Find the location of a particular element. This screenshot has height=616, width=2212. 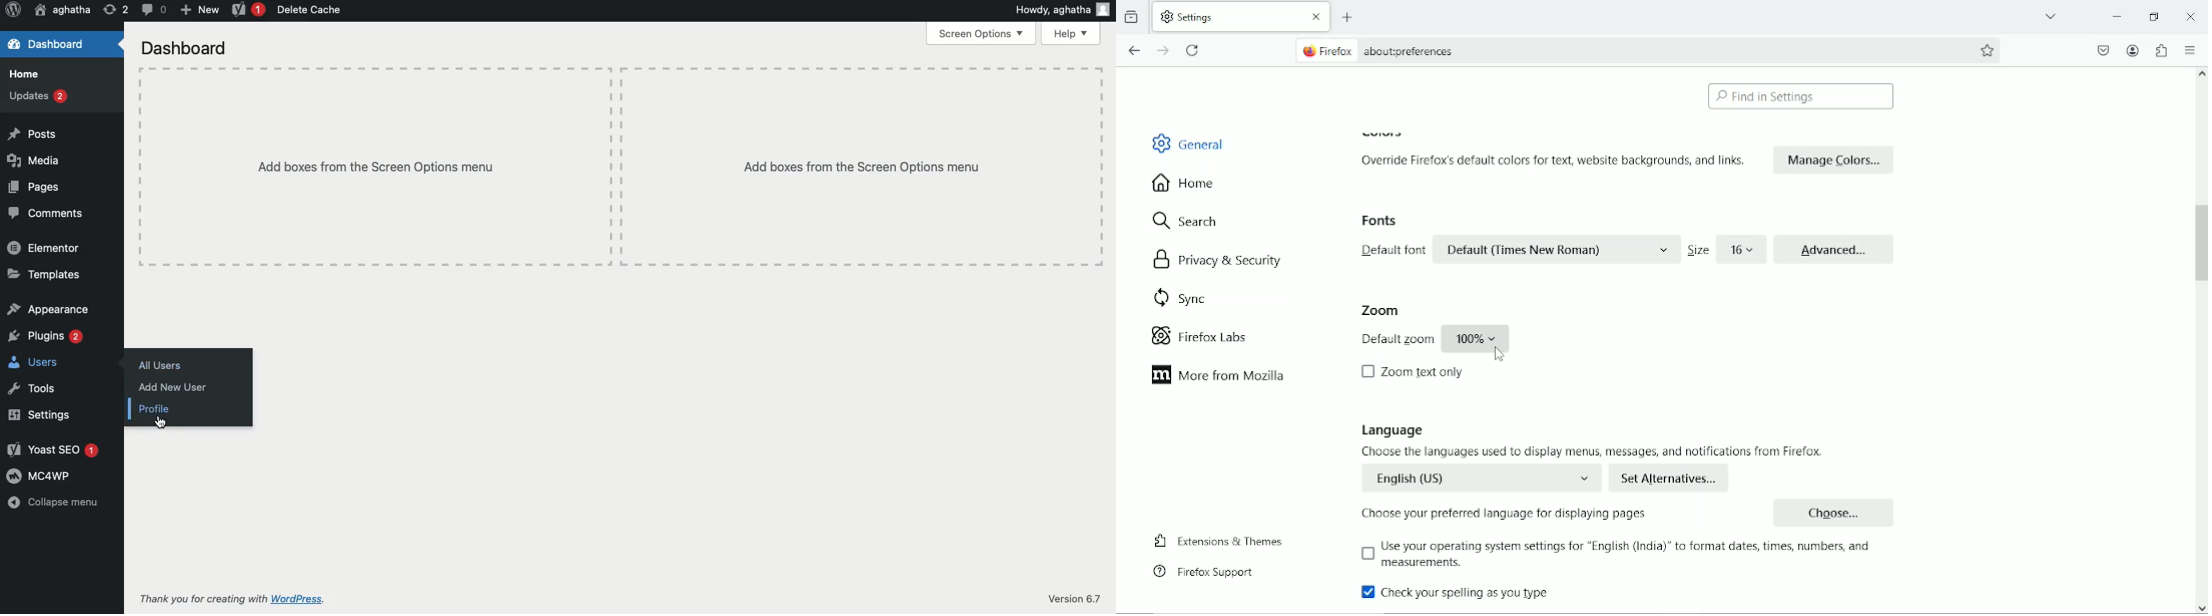

Appearance is located at coordinates (50, 309).